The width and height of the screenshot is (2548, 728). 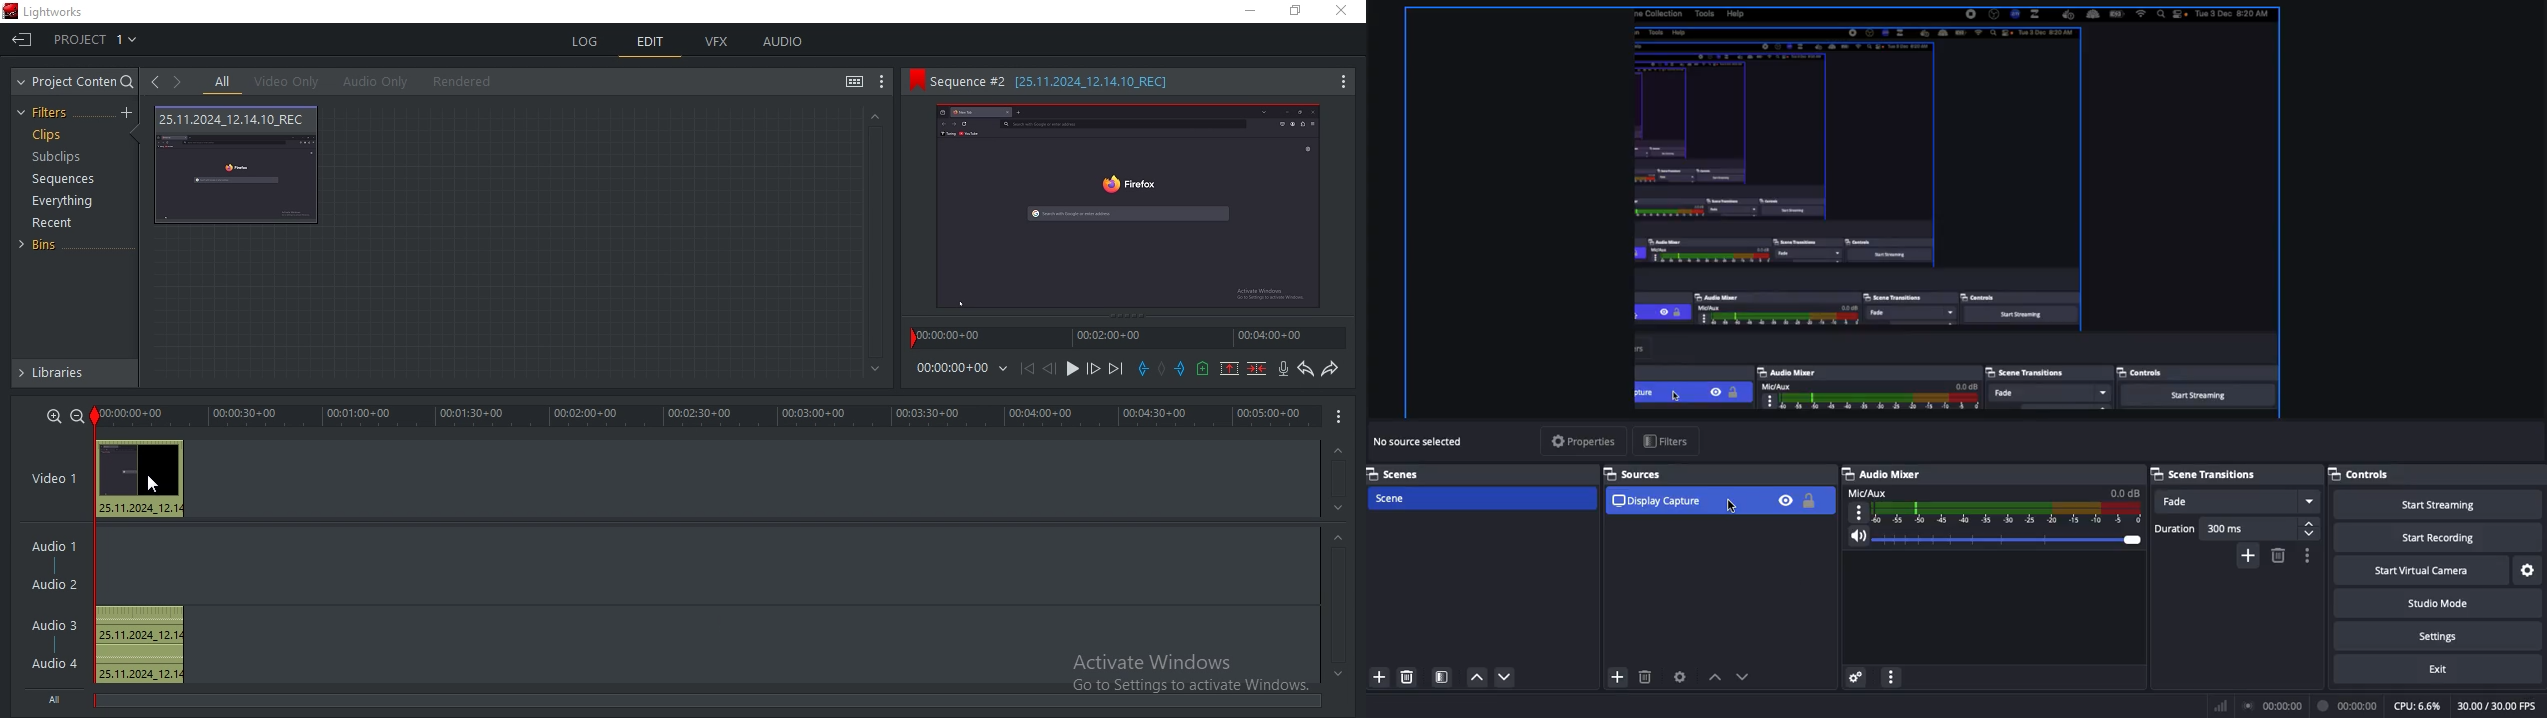 I want to click on exit project and return to project browser, so click(x=22, y=42).